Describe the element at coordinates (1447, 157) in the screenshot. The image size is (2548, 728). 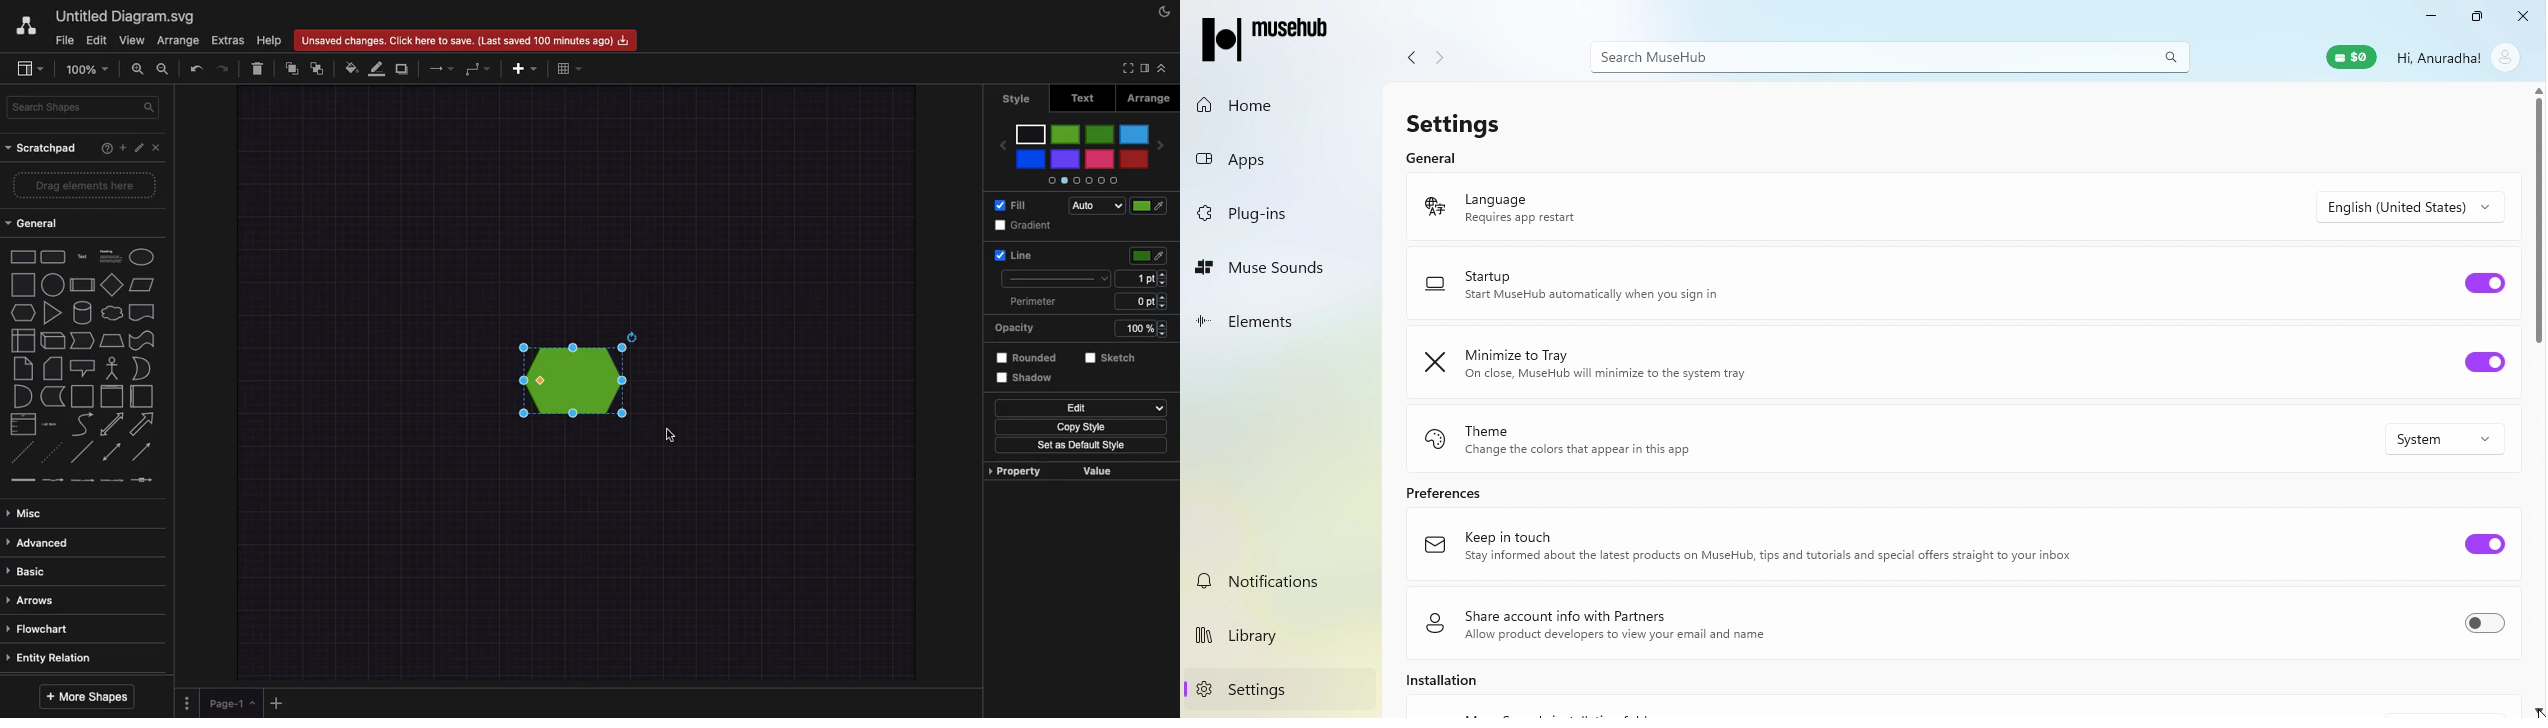
I see `General` at that location.